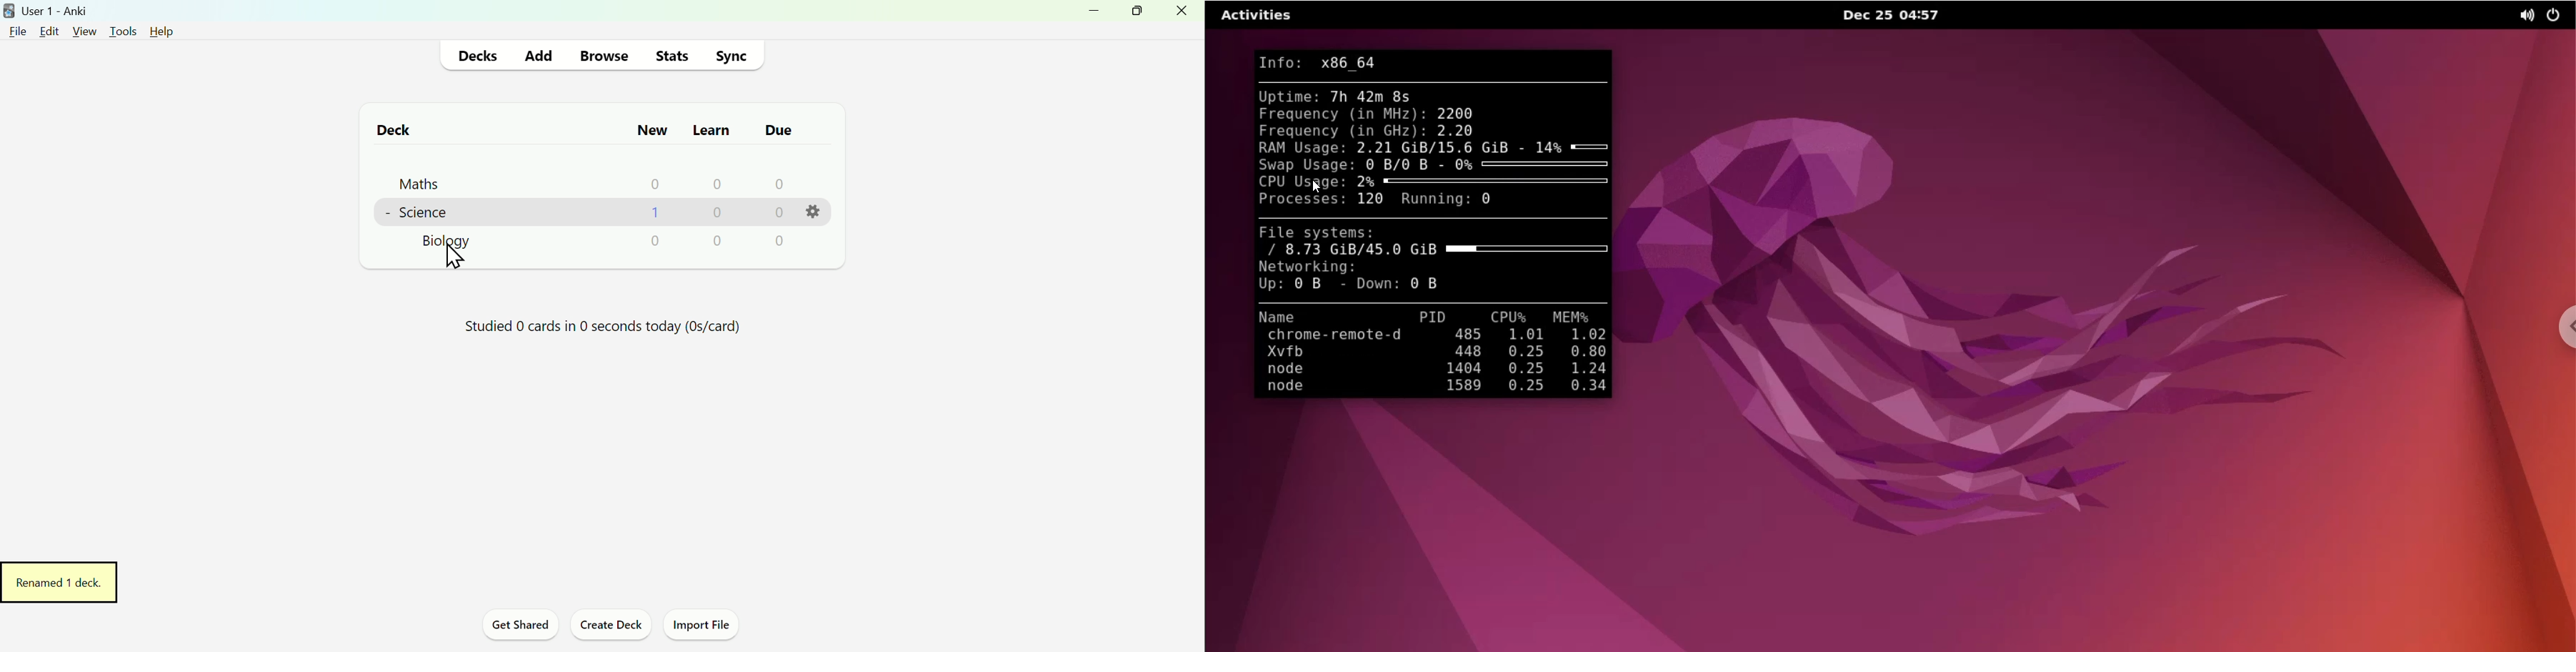  What do you see at coordinates (719, 214) in the screenshot?
I see `0` at bounding box center [719, 214].